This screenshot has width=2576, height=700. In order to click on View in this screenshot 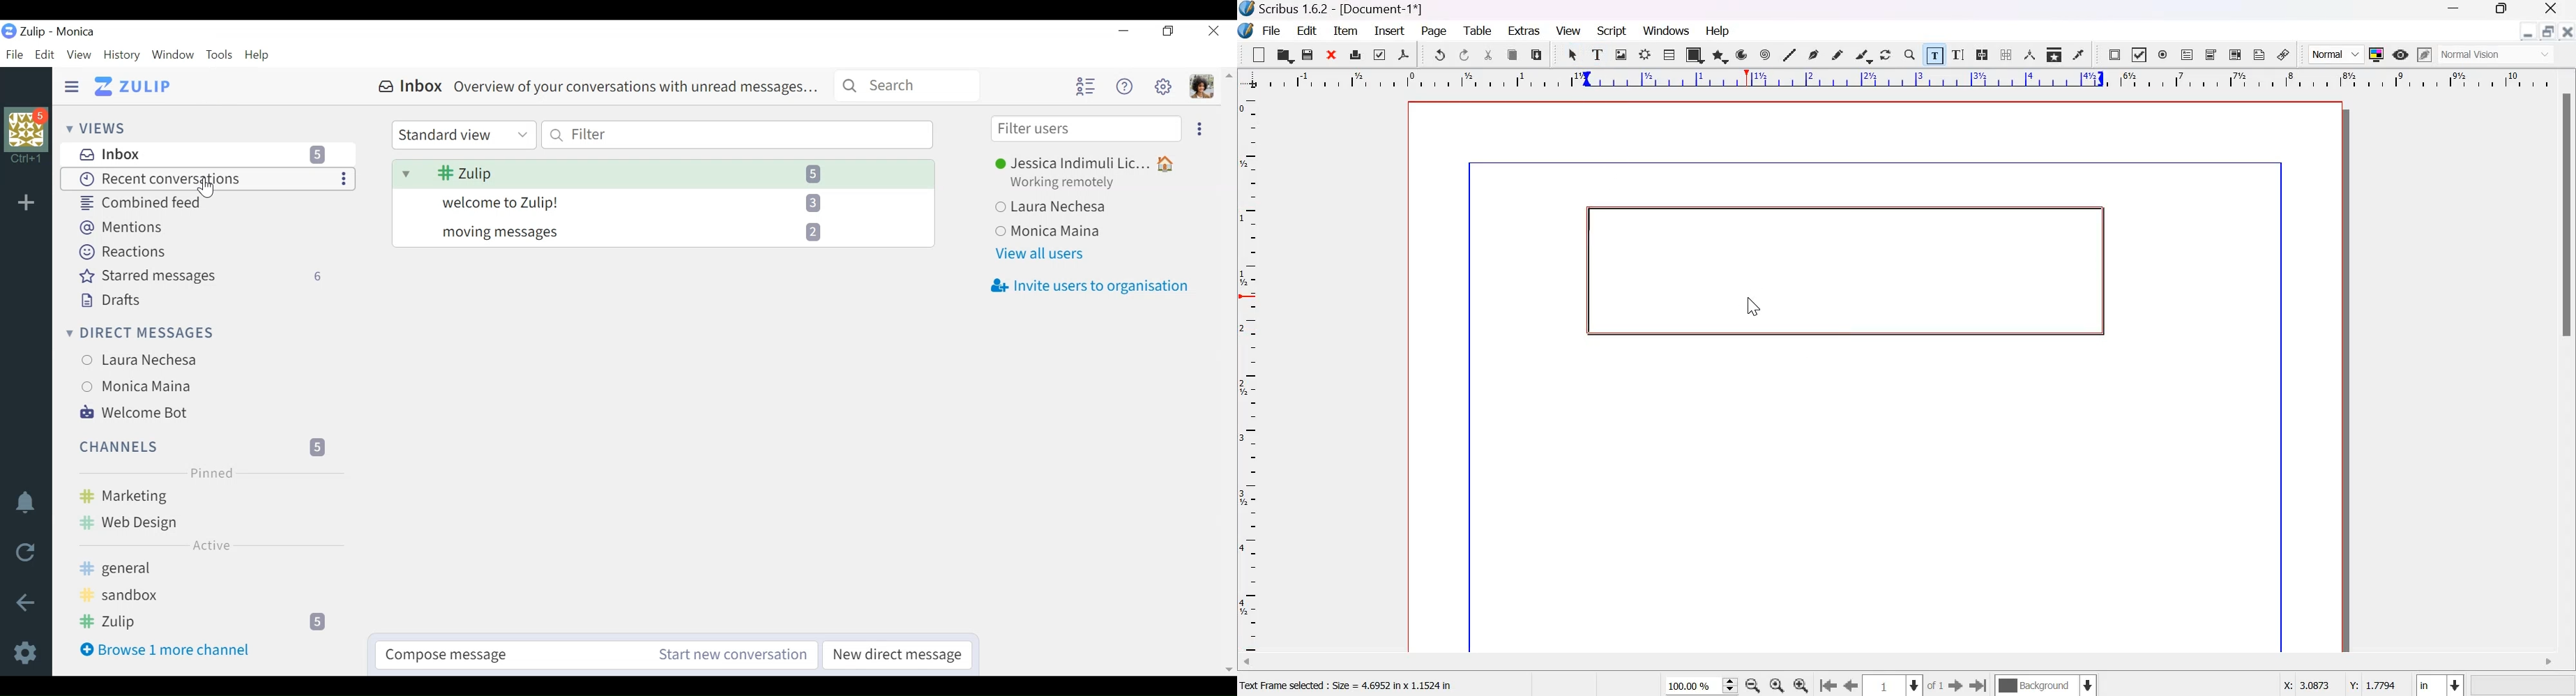, I will do `click(1568, 31)`.